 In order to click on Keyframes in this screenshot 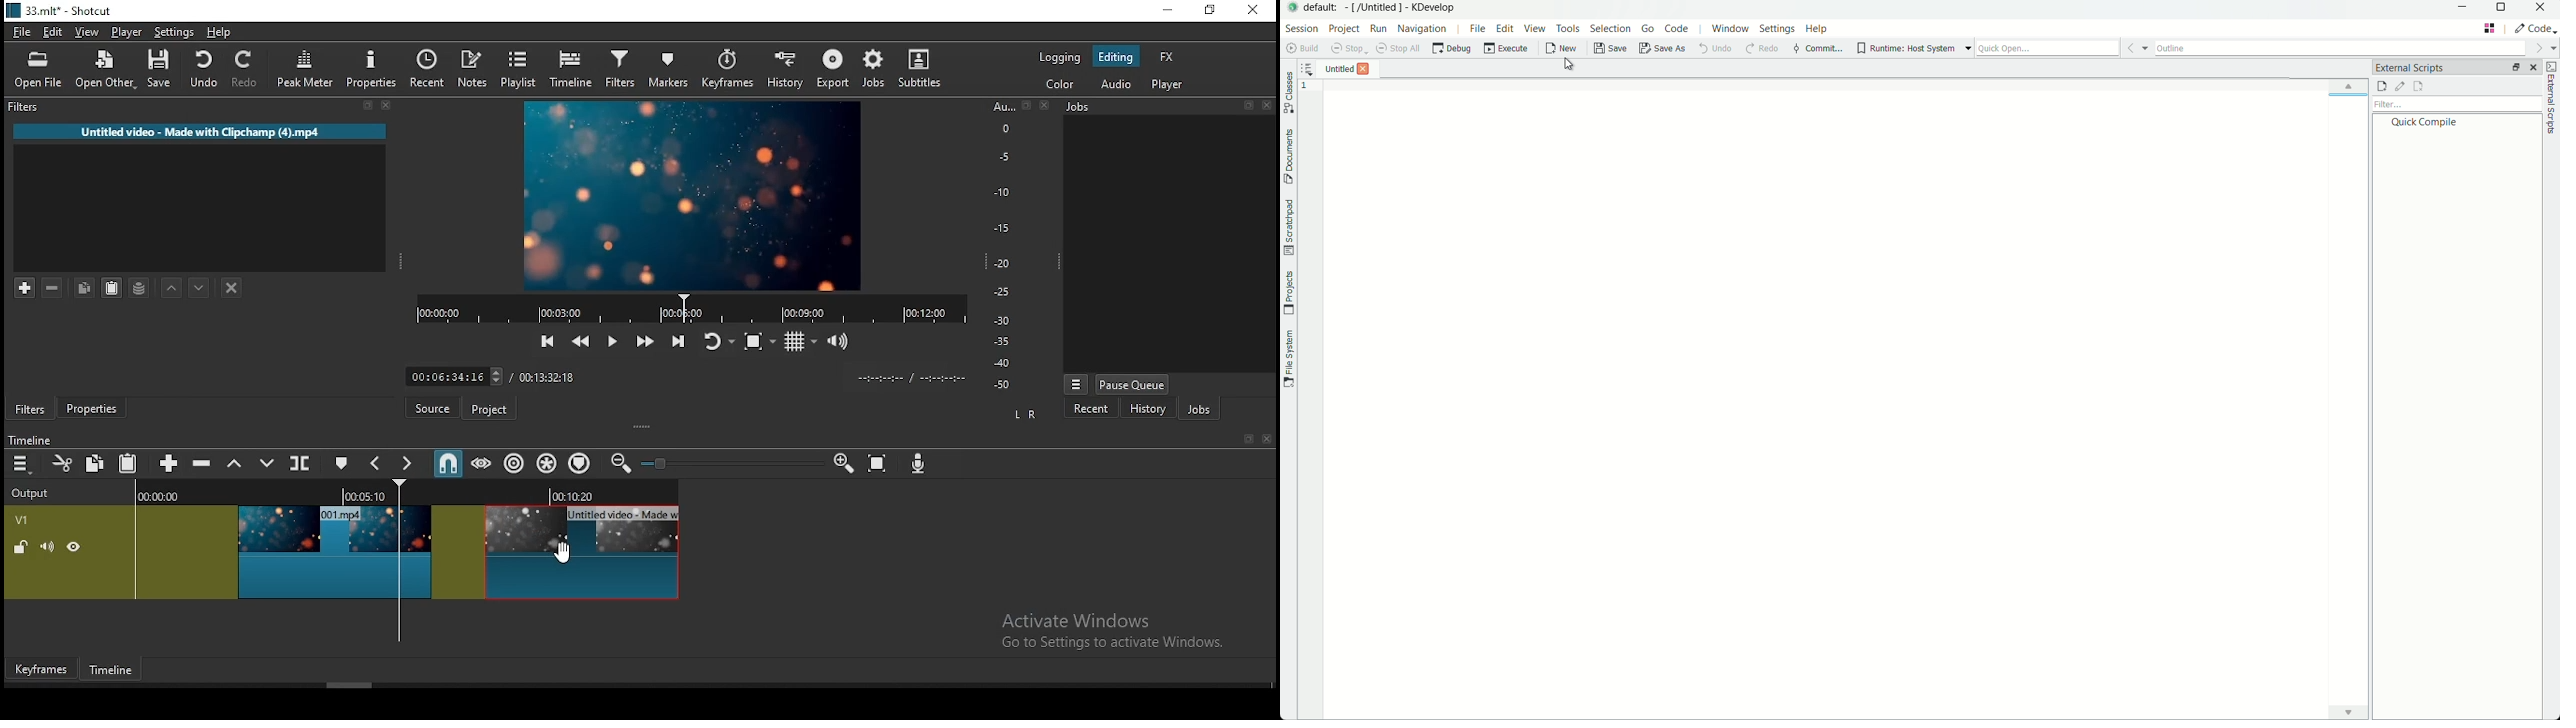, I will do `click(39, 670)`.